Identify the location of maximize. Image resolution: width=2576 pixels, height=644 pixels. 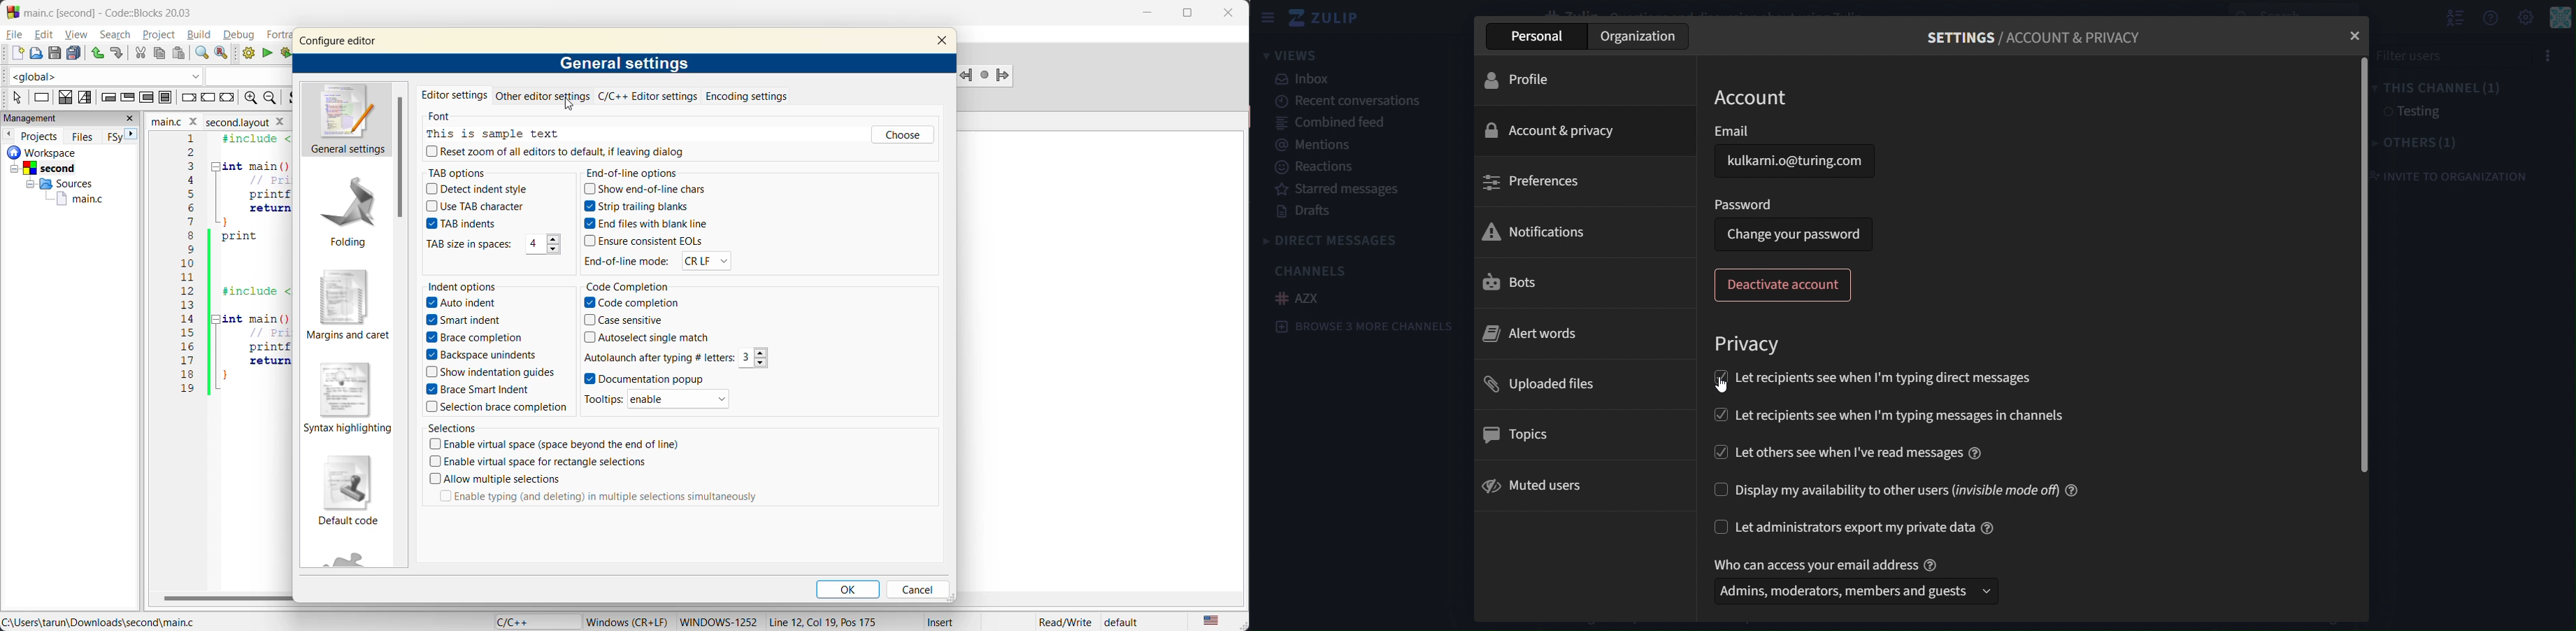
(1188, 17).